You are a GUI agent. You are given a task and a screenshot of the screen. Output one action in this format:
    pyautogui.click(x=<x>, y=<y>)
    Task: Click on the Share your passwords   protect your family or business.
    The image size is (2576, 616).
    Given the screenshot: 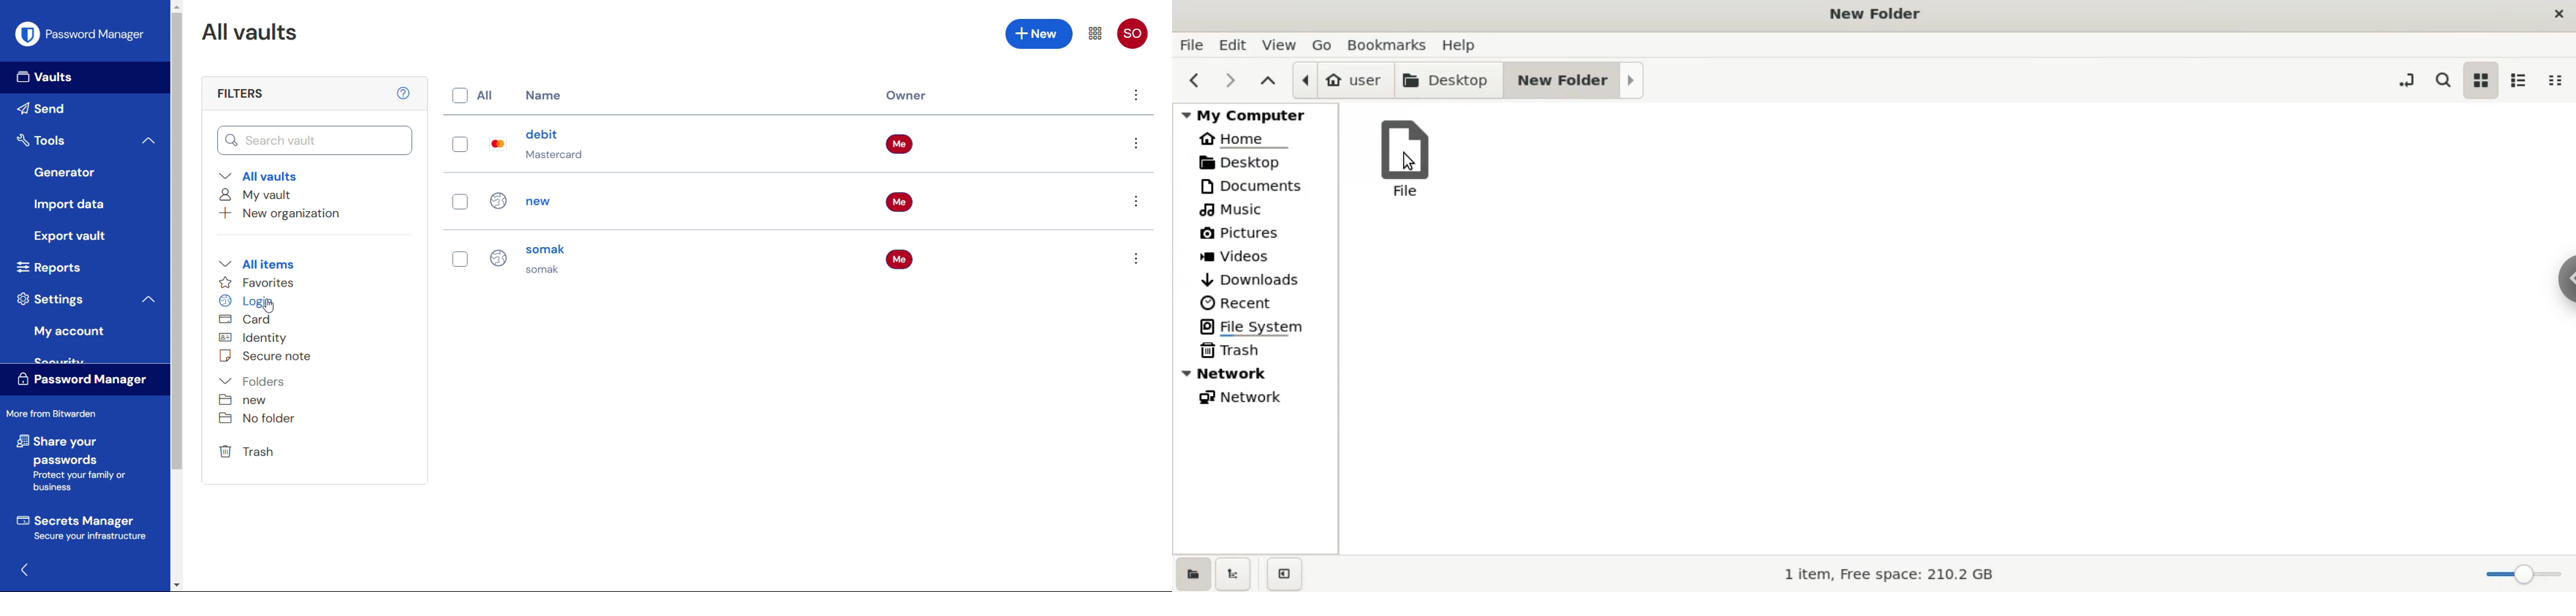 What is the action you would take?
    pyautogui.click(x=69, y=464)
    